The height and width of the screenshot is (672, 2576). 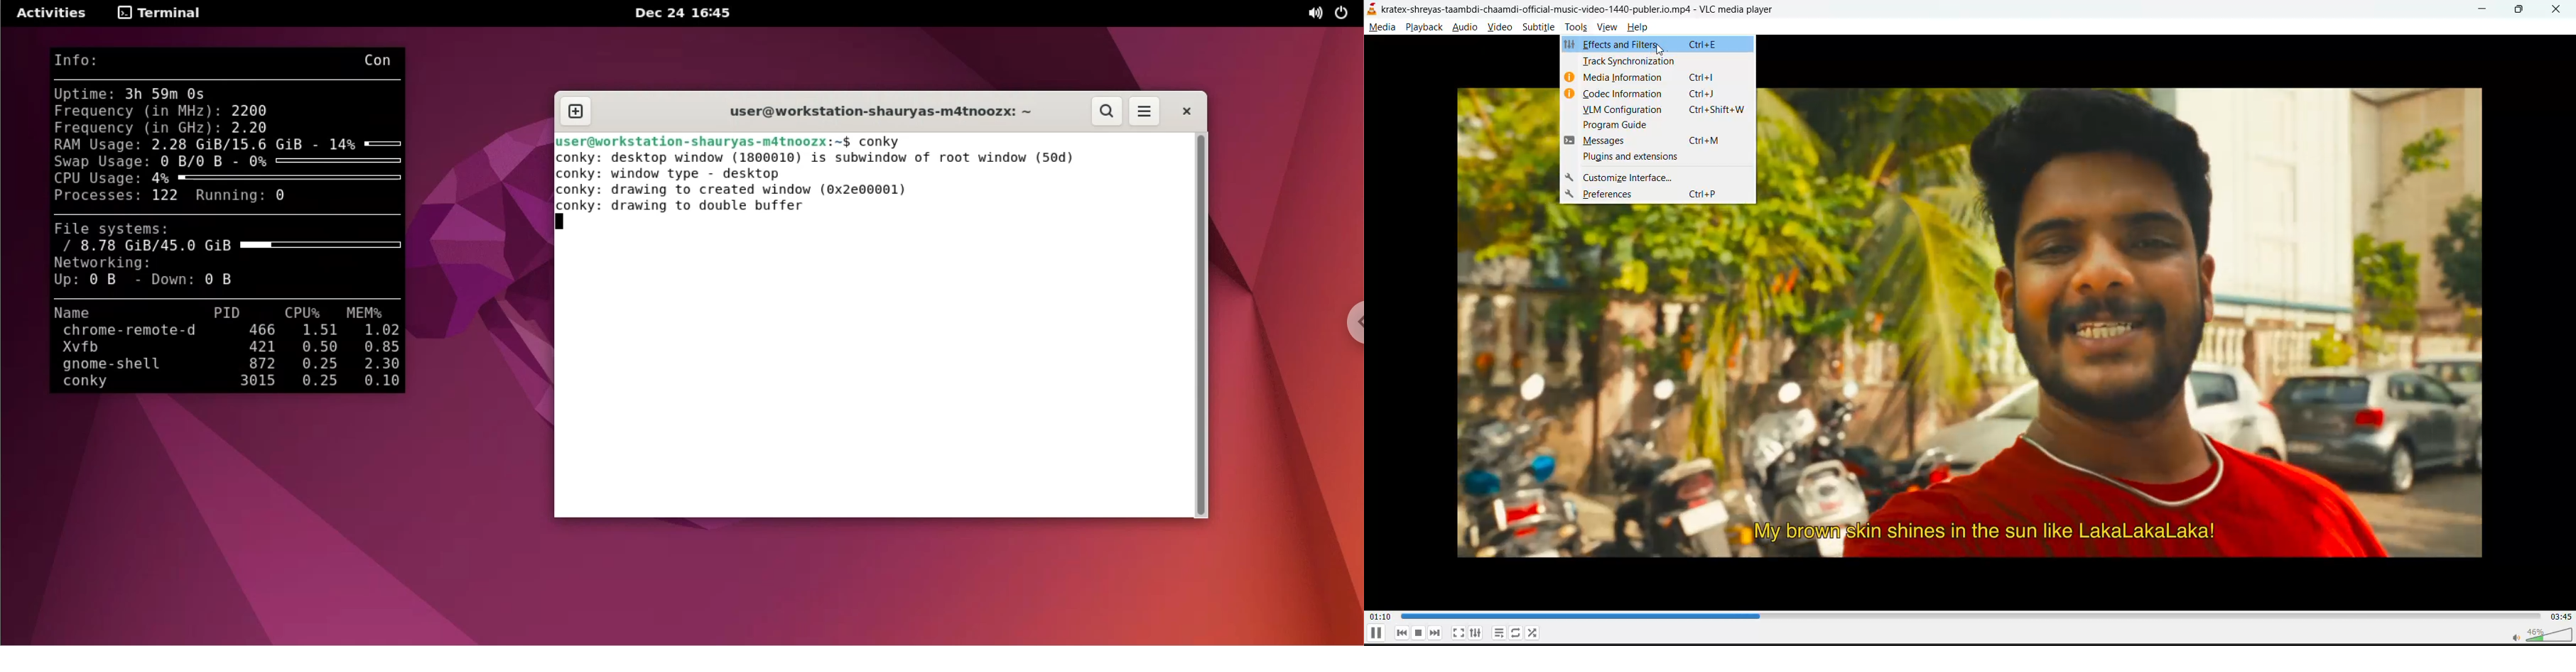 I want to click on pause, so click(x=1375, y=635).